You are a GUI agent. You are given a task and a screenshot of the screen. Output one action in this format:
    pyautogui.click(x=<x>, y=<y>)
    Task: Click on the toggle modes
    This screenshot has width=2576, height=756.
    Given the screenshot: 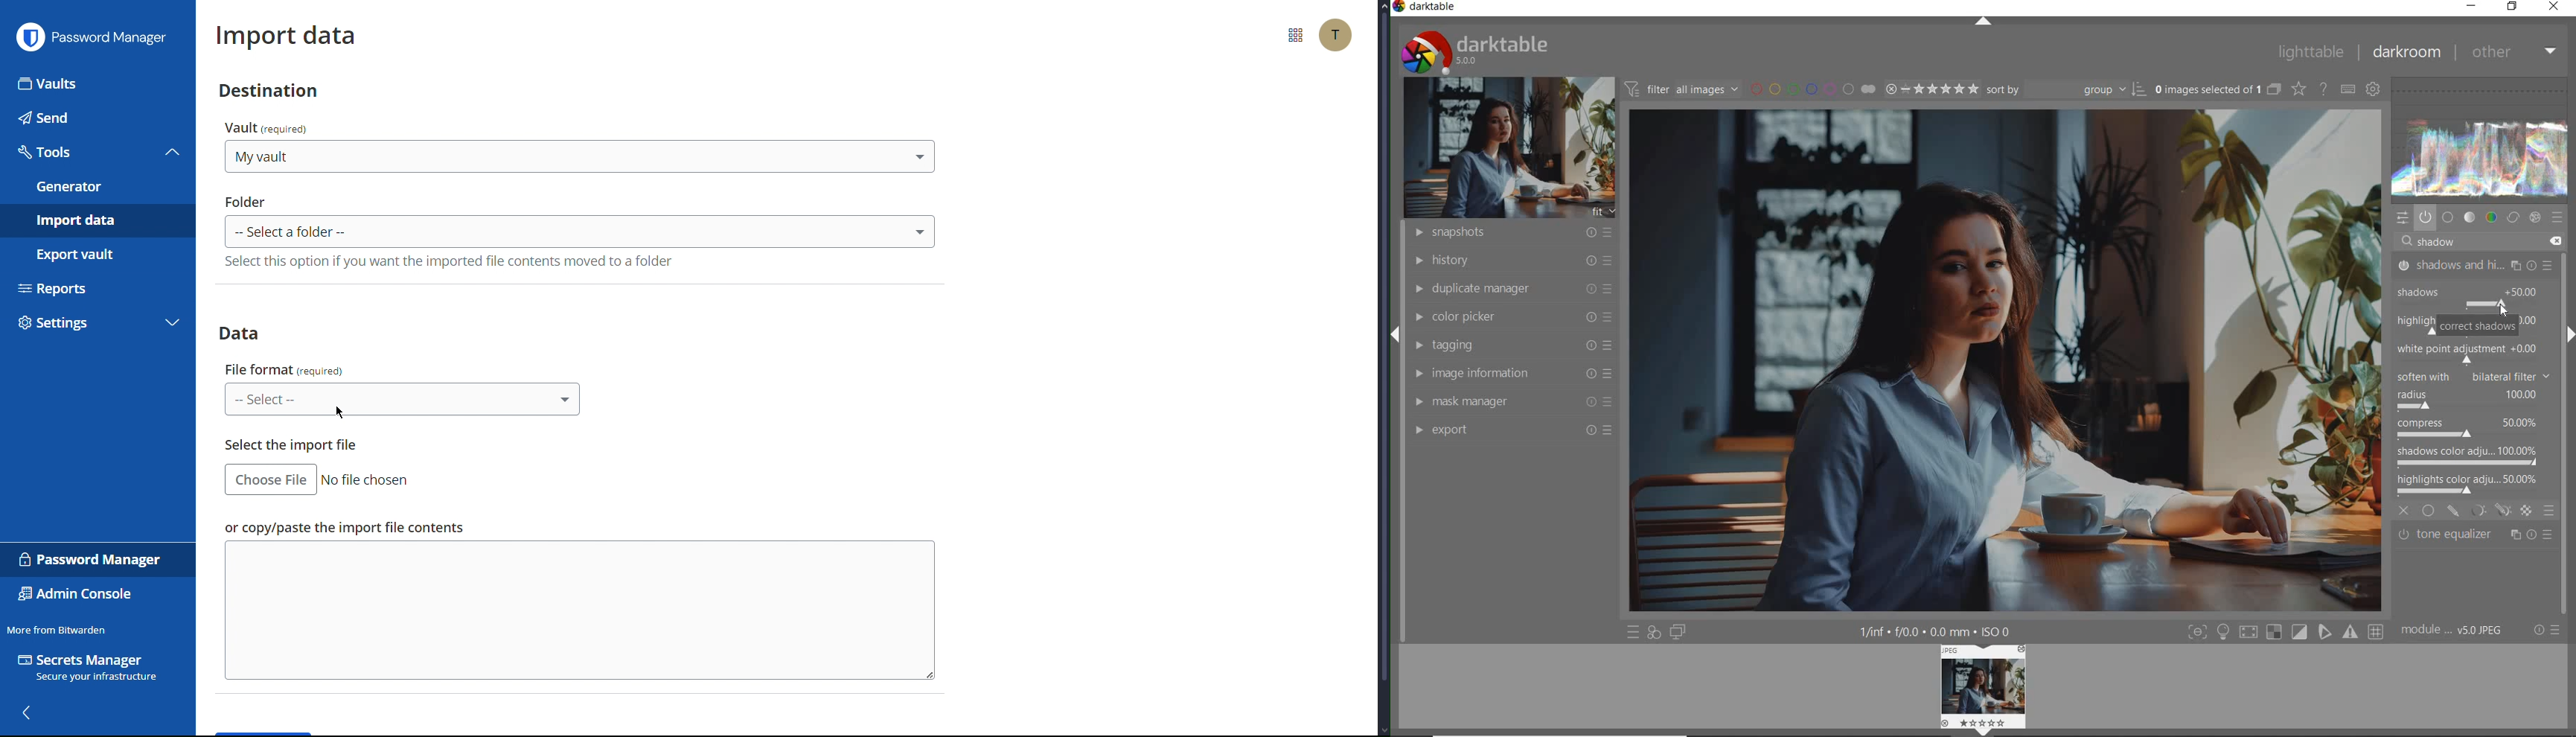 What is the action you would take?
    pyautogui.click(x=2285, y=632)
    